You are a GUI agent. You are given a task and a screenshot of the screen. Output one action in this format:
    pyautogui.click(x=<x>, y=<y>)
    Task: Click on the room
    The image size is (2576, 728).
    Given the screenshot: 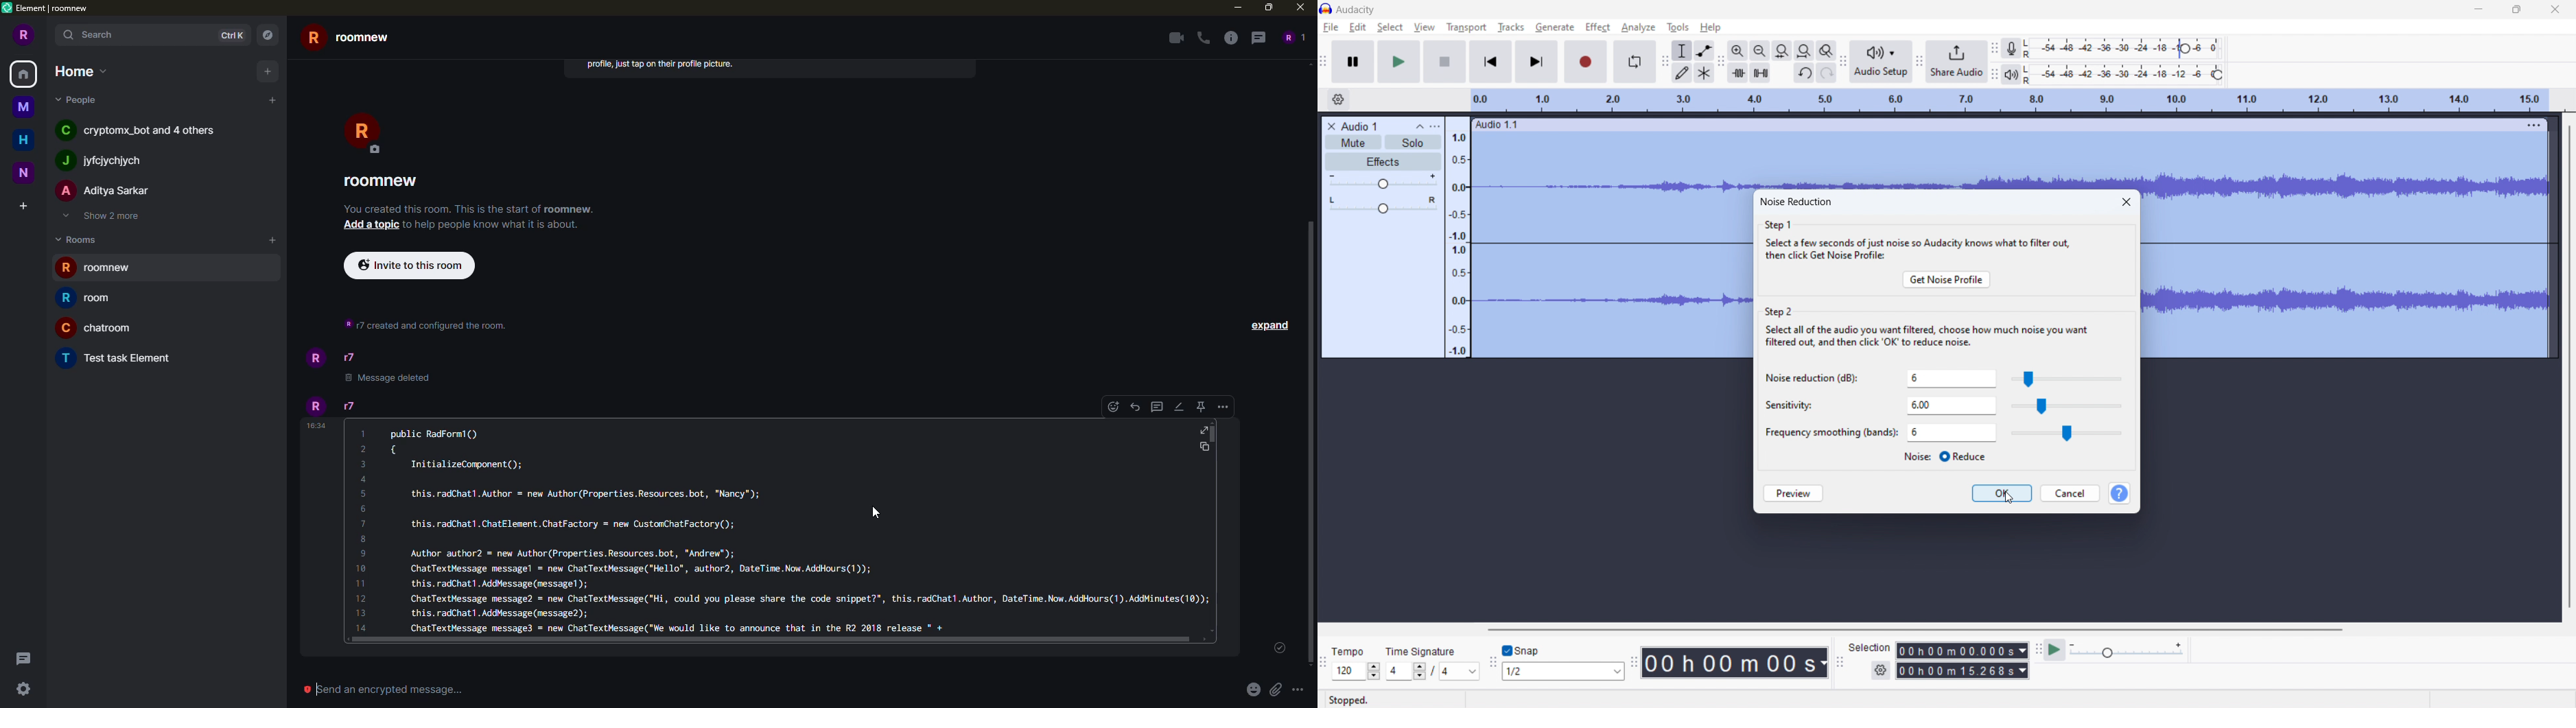 What is the action you would take?
    pyautogui.click(x=385, y=182)
    